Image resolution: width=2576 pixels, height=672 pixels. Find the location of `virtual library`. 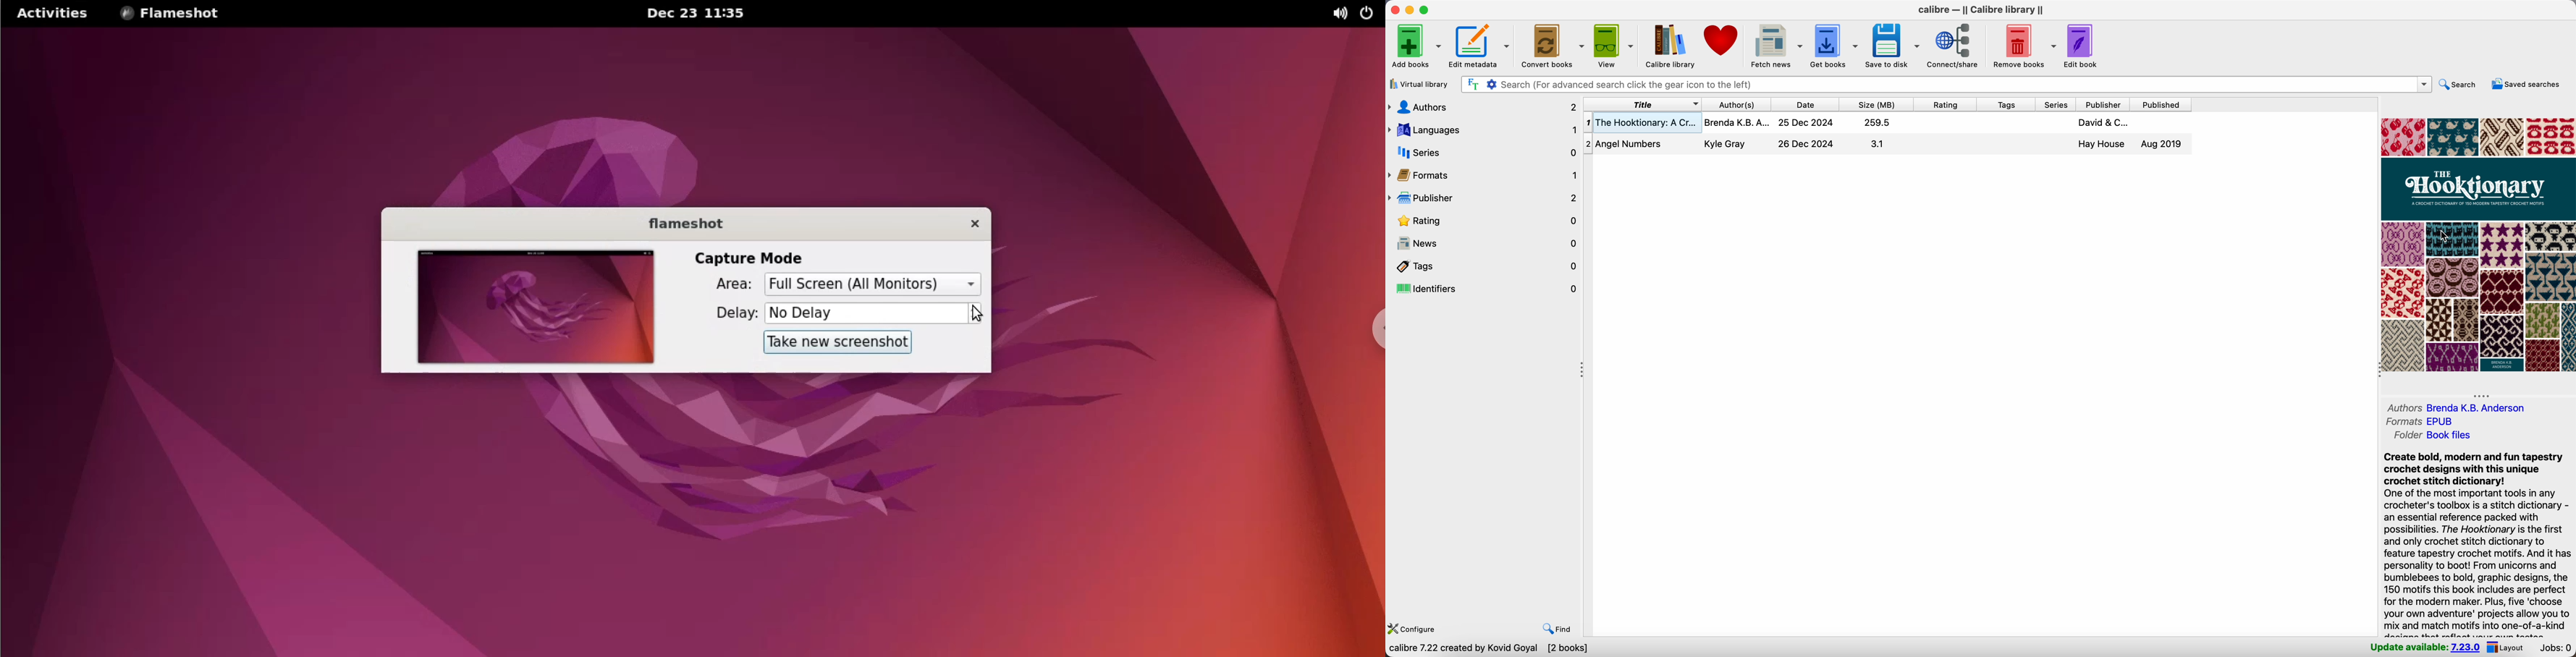

virtual library is located at coordinates (1418, 83).